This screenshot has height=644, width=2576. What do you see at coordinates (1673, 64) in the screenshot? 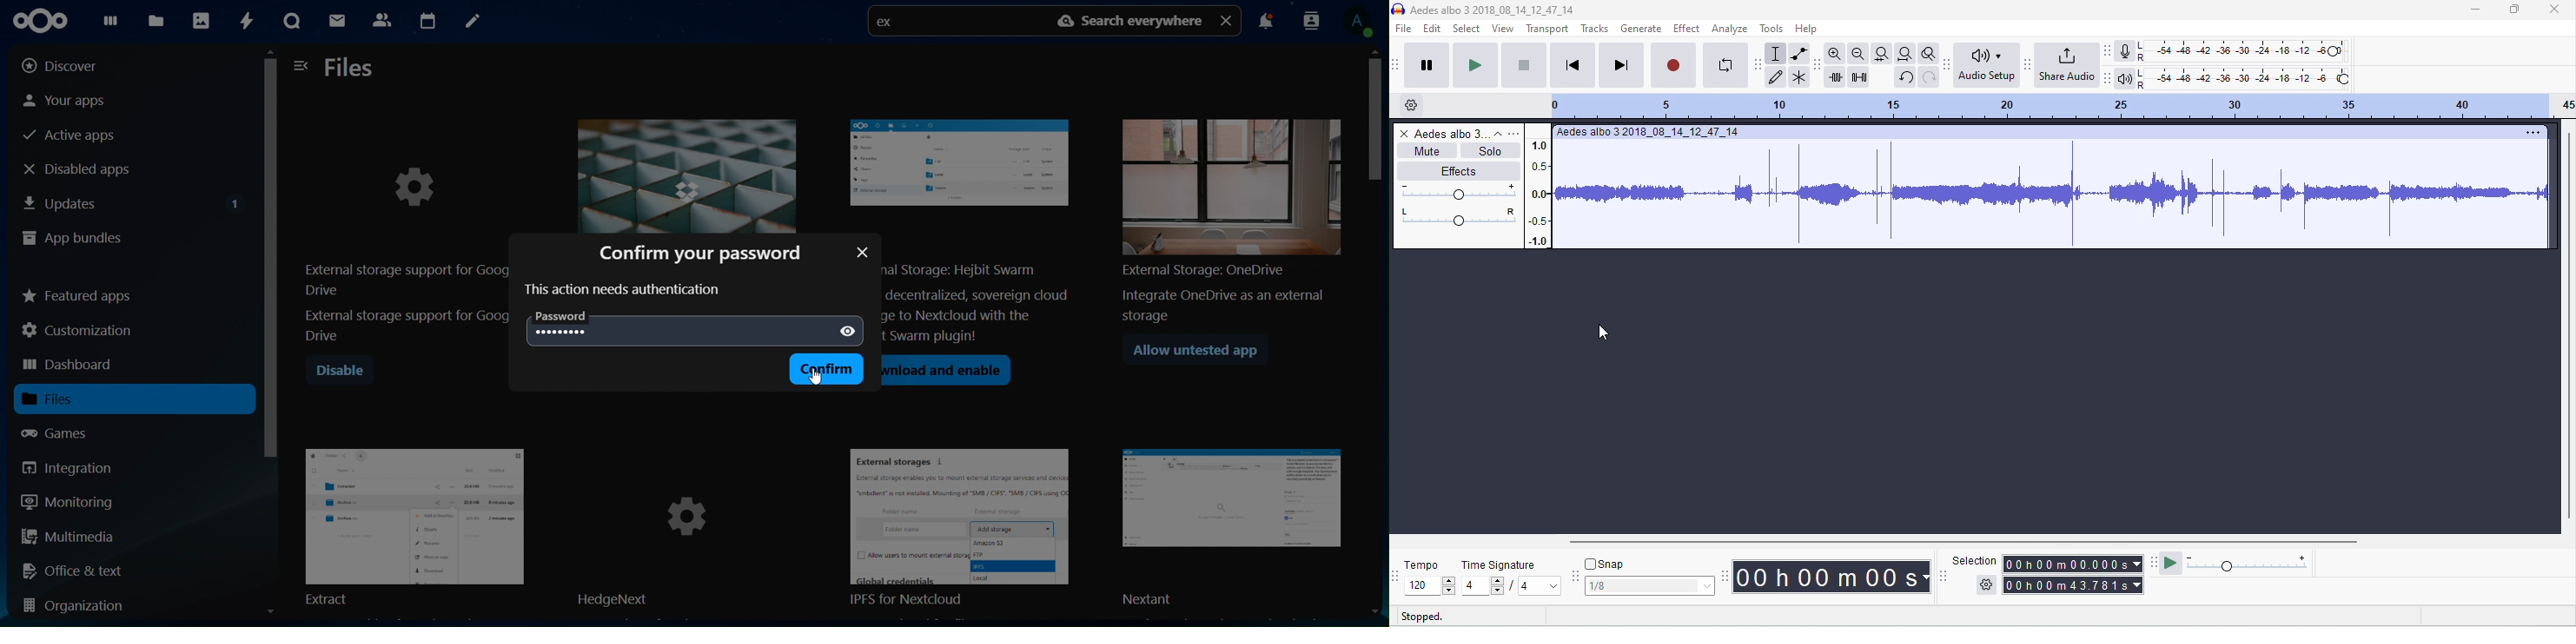
I see `record` at bounding box center [1673, 64].